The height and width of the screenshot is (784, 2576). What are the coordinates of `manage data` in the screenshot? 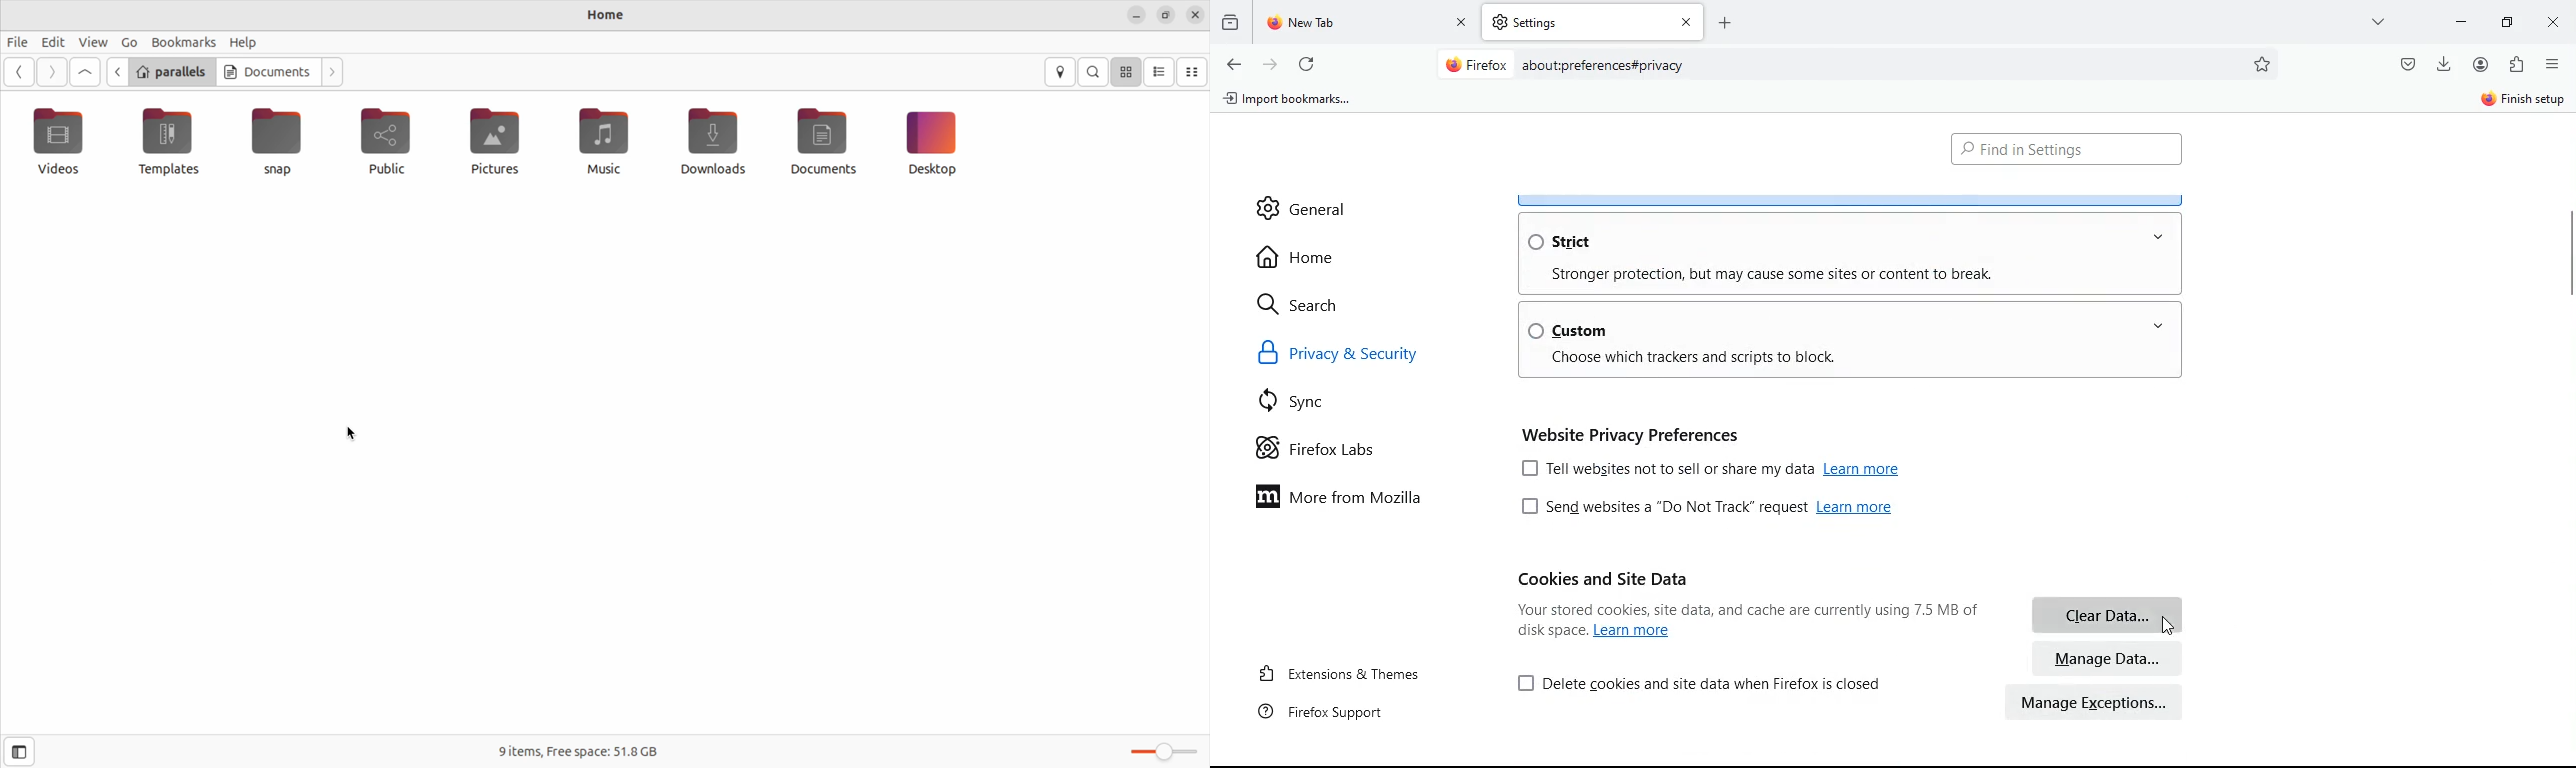 It's located at (2108, 658).